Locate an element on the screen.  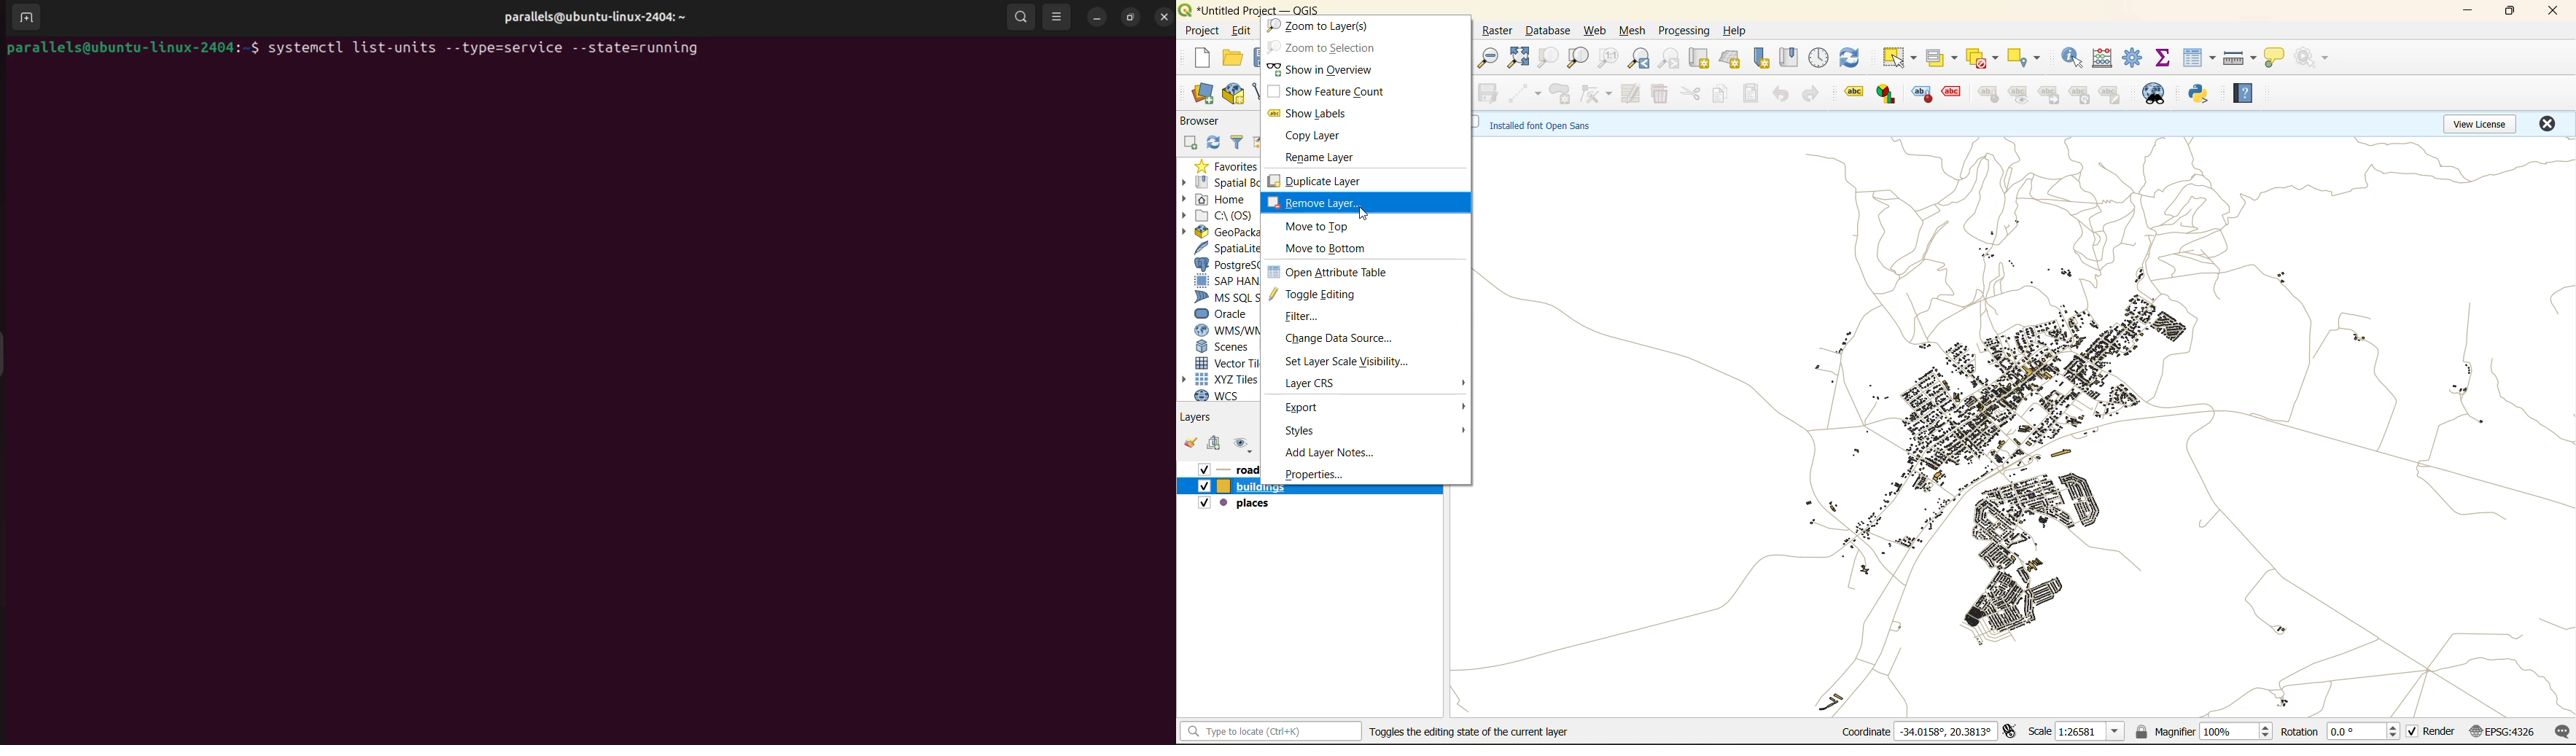
paste is located at coordinates (1754, 94).